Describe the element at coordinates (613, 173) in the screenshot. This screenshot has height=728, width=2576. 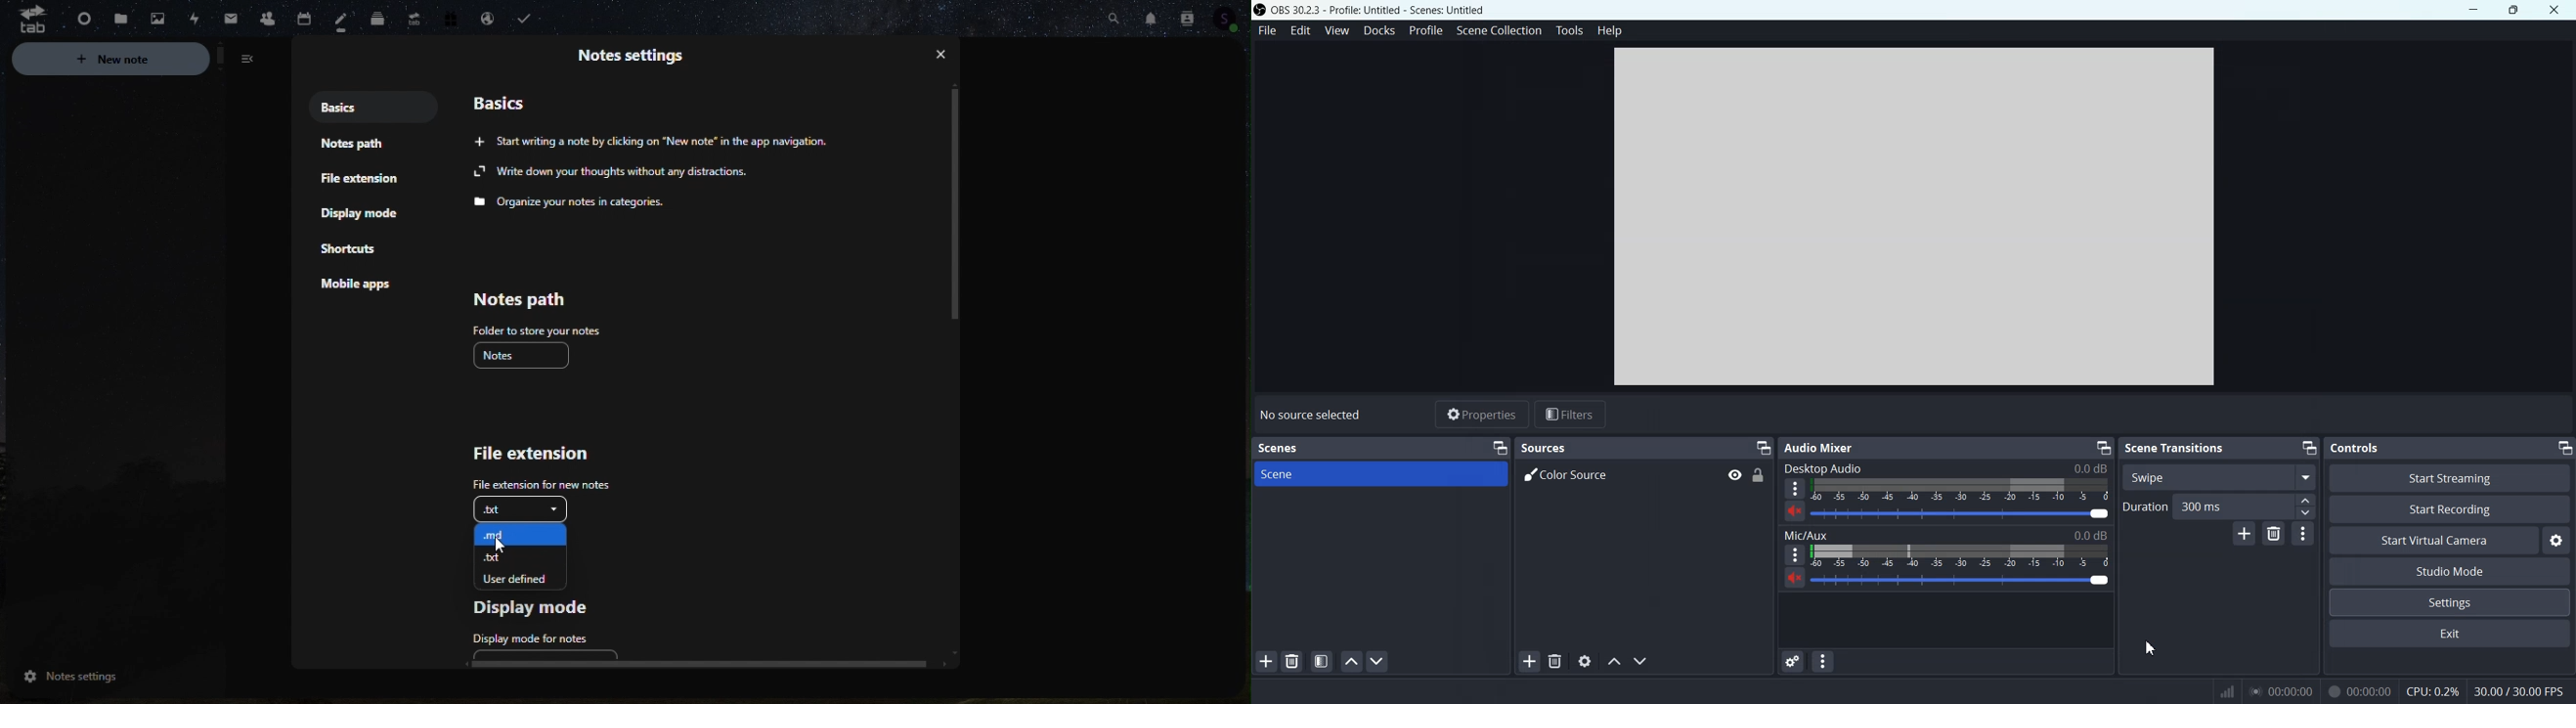
I see `‘Write down your thoughts without any distractions.` at that location.